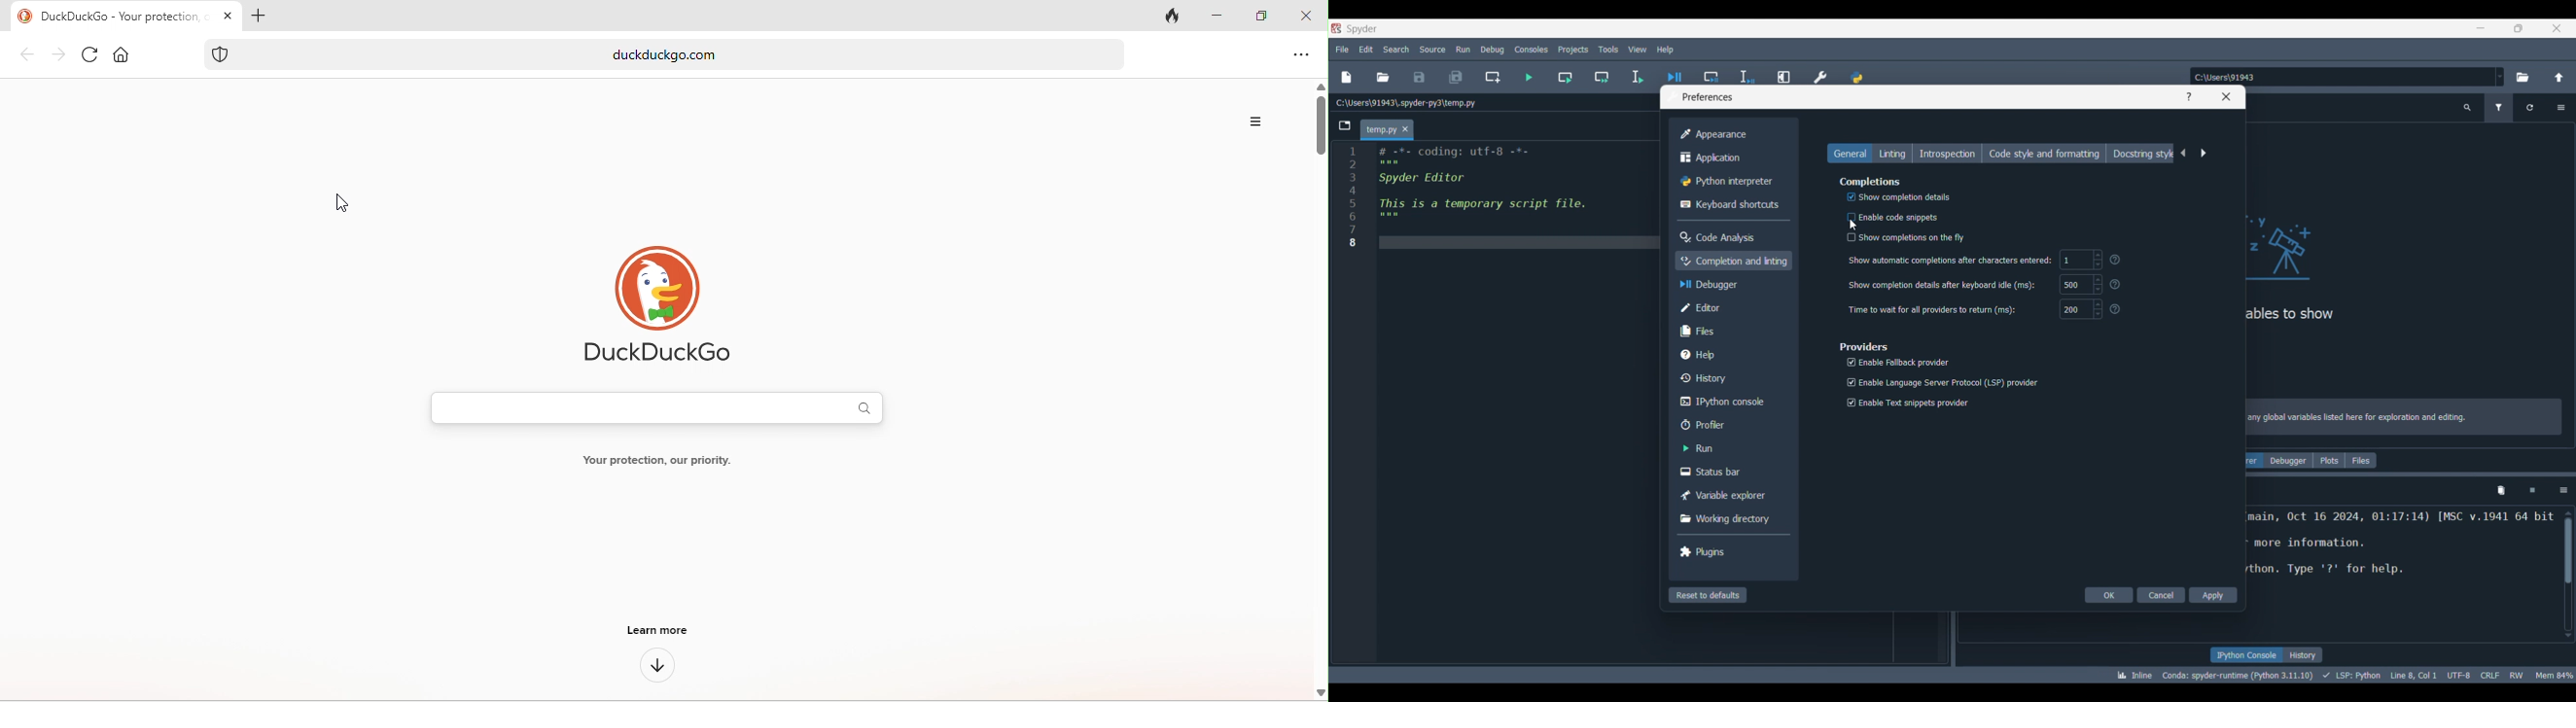 This screenshot has width=2576, height=728. I want to click on Projects menu, so click(1573, 49).